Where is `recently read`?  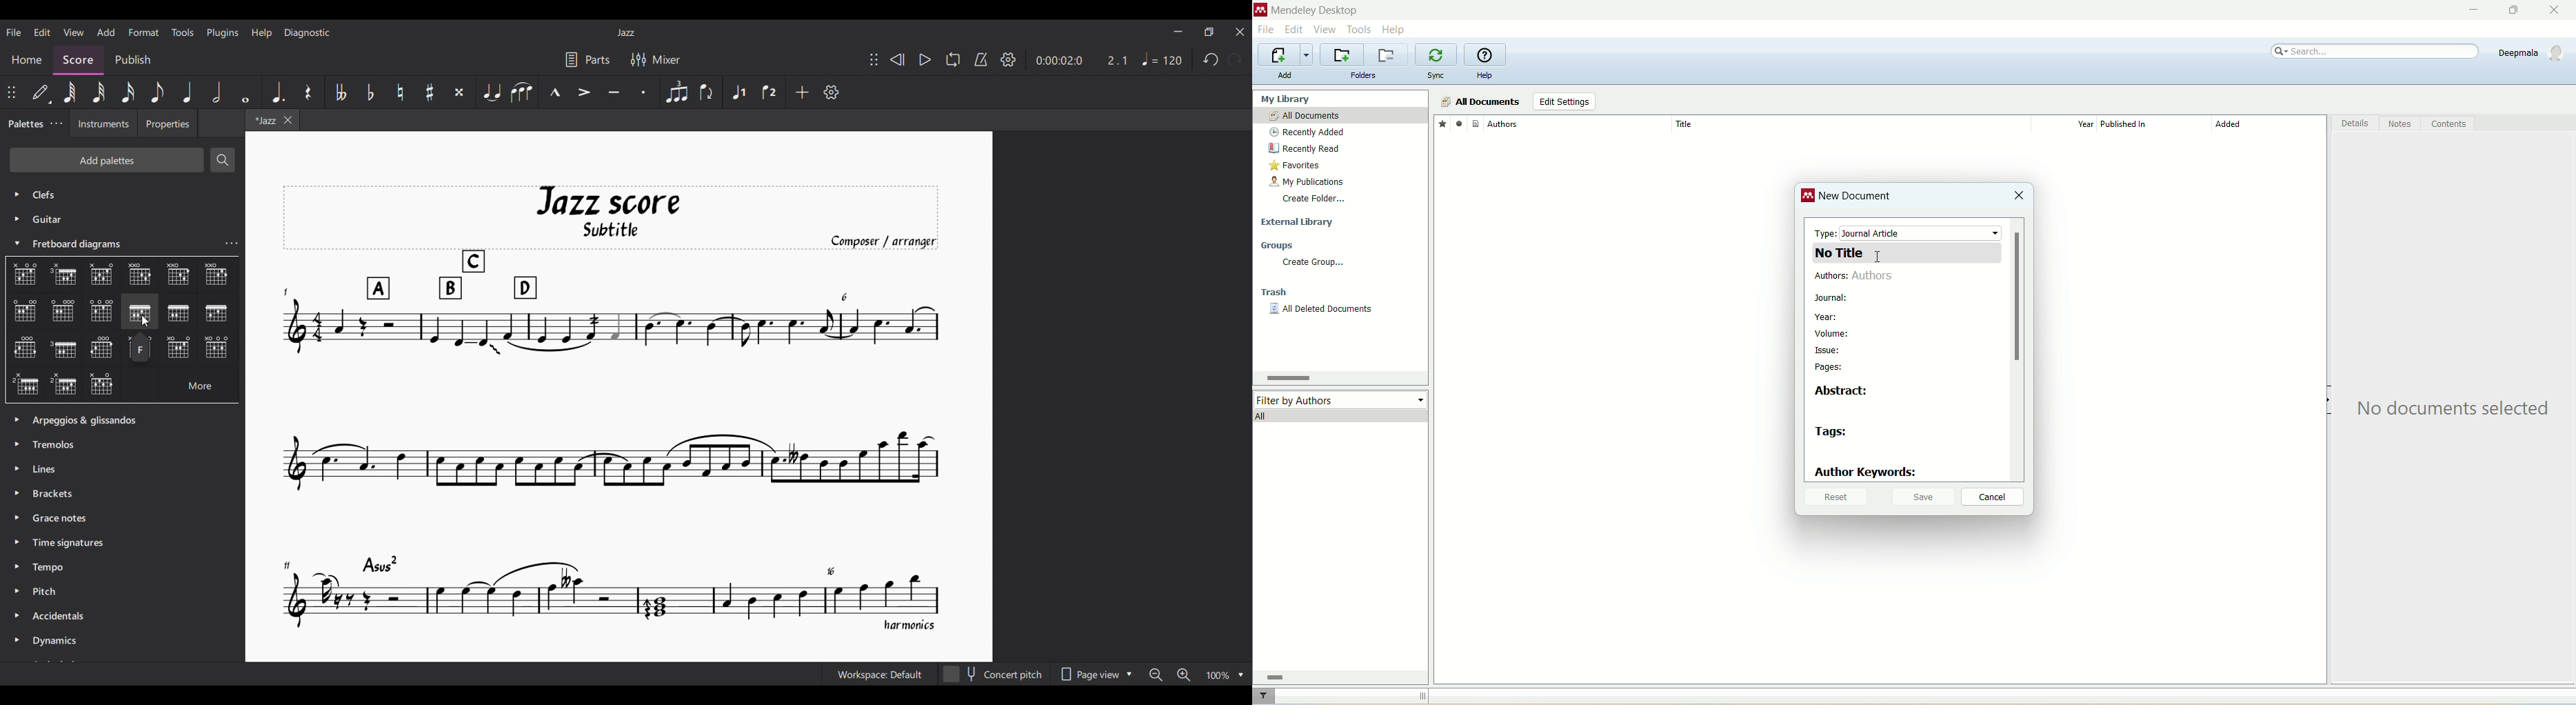
recently read is located at coordinates (1304, 148).